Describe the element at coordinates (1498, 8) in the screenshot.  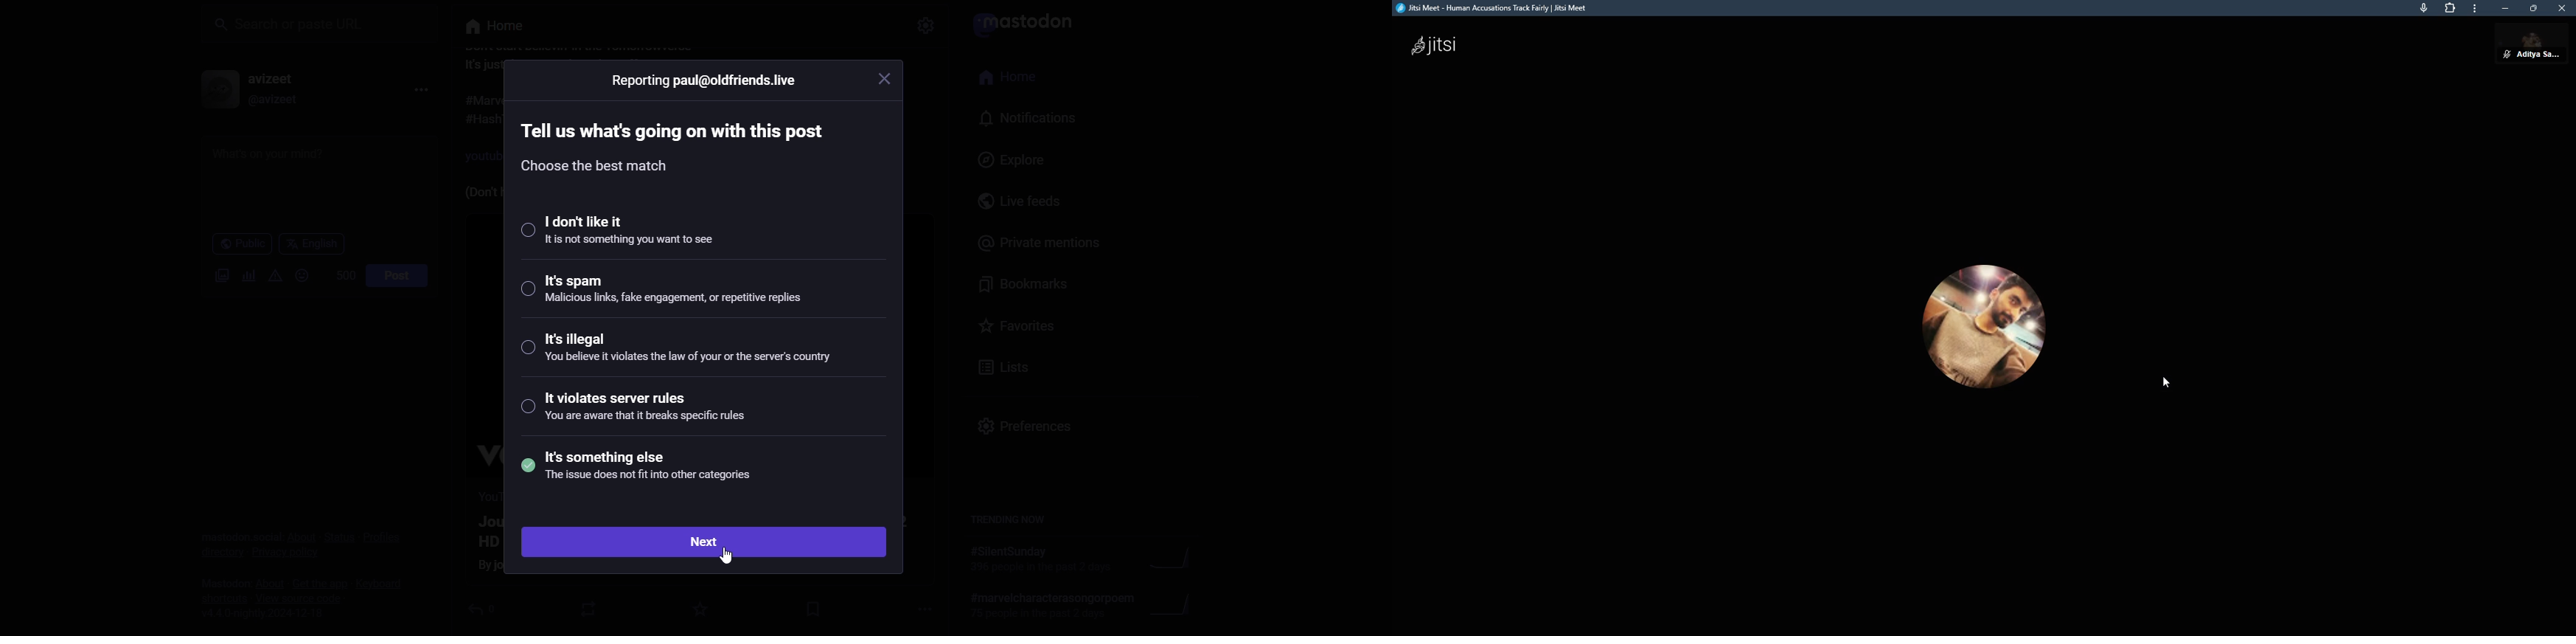
I see `jitsi` at that location.